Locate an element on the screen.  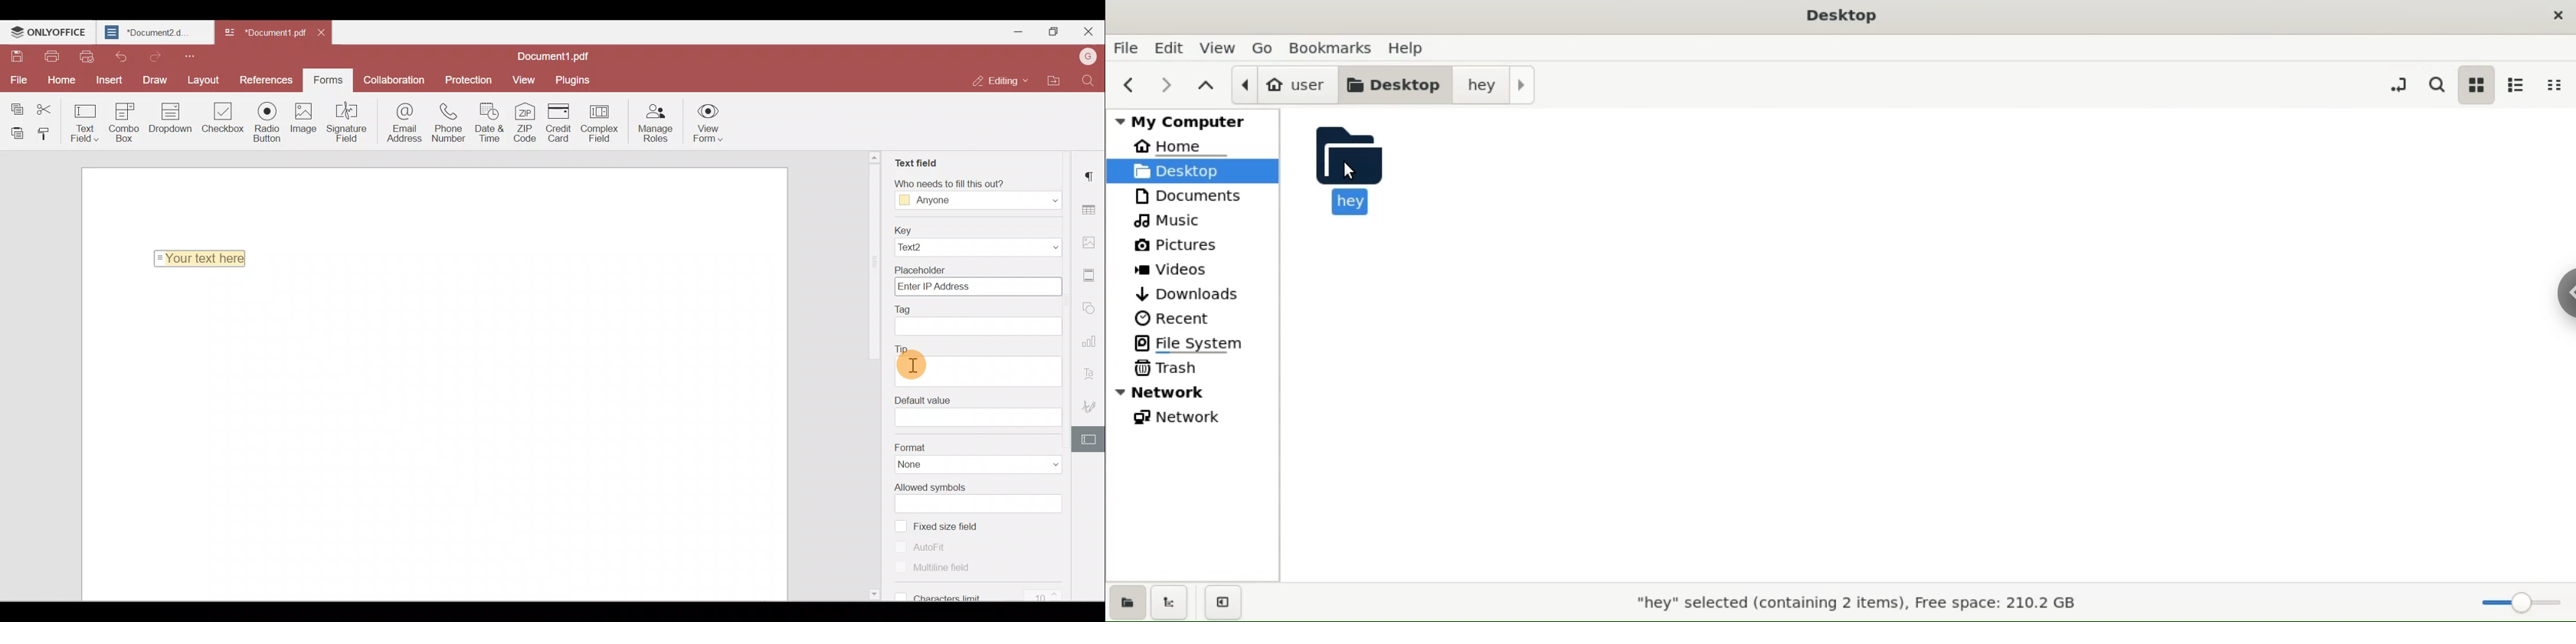
Cut is located at coordinates (48, 106).